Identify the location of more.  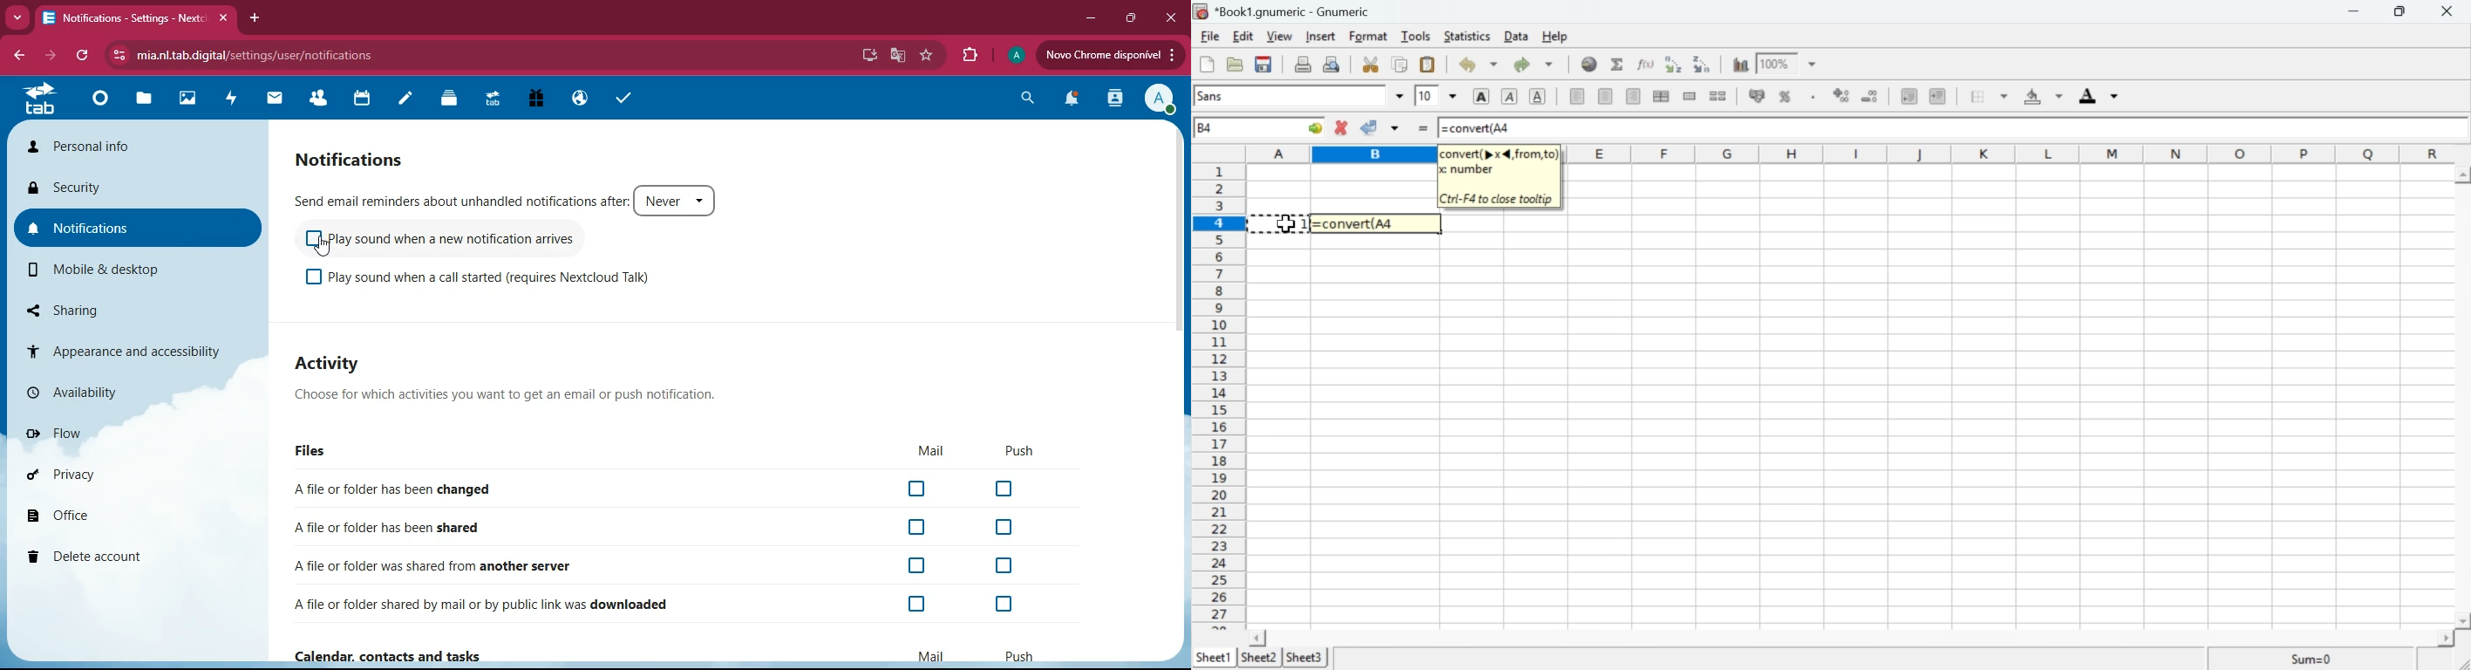
(19, 17).